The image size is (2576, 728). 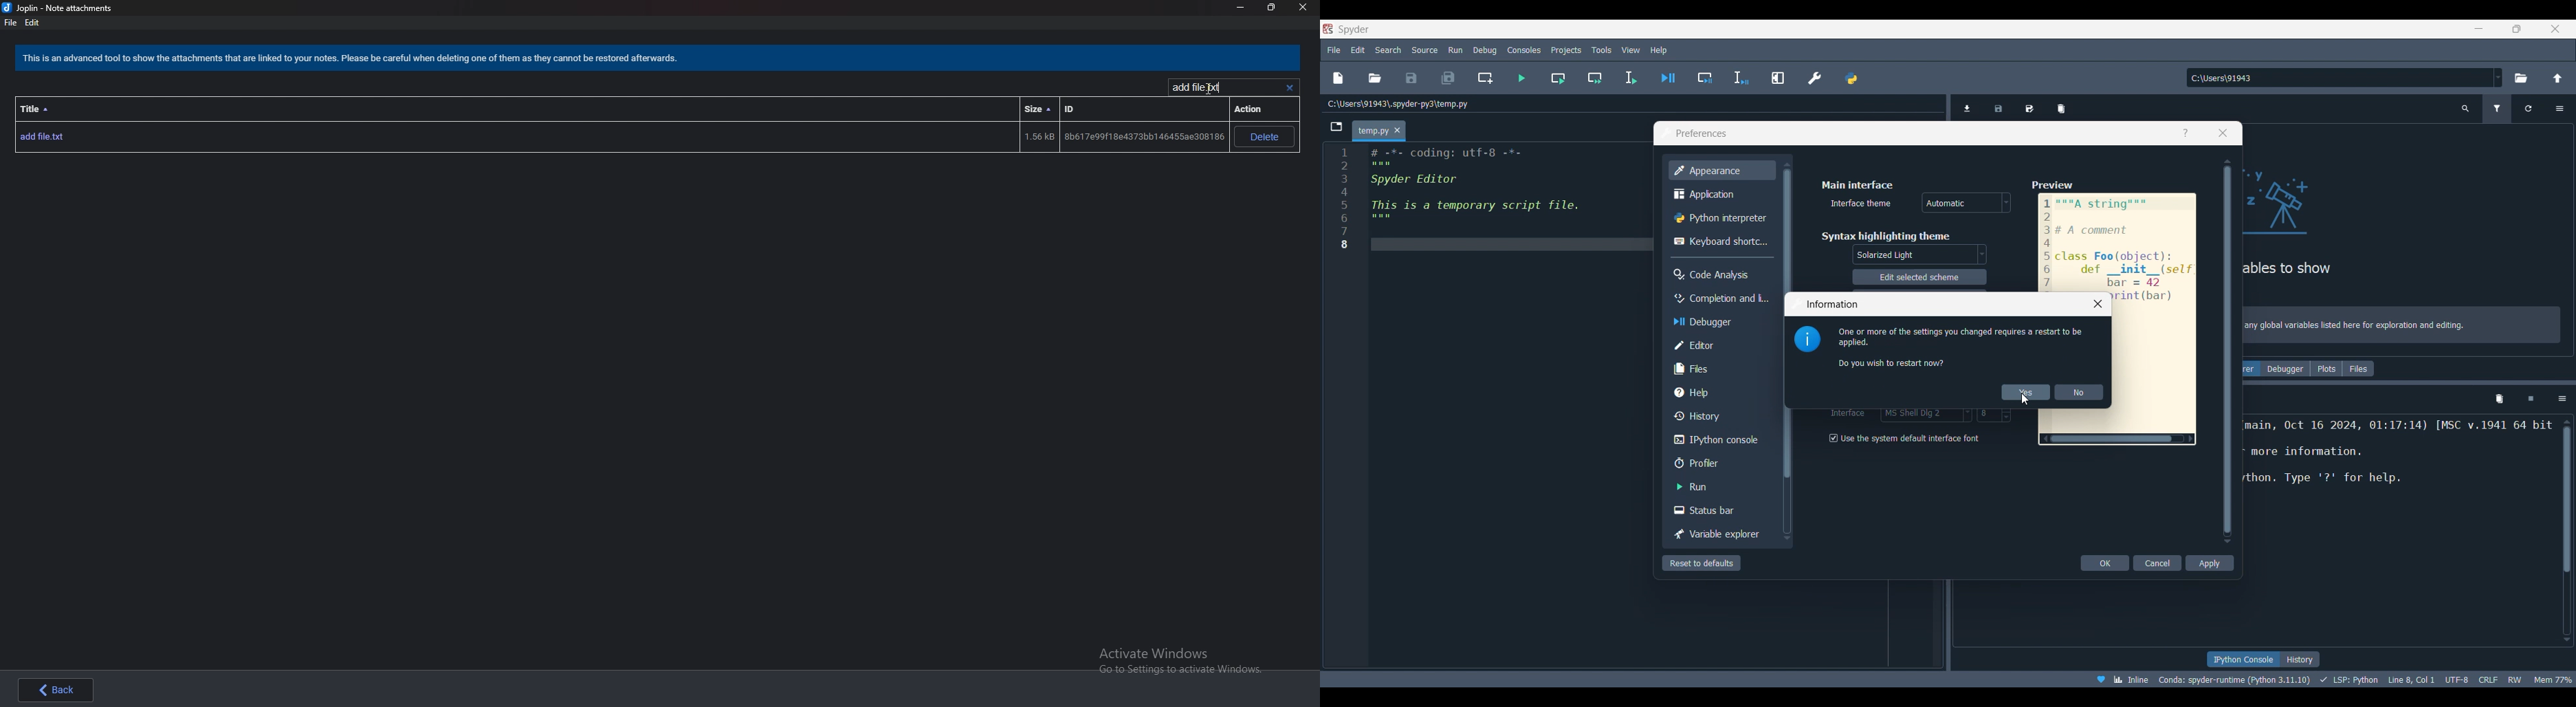 I want to click on Browse tabs, so click(x=1336, y=127).